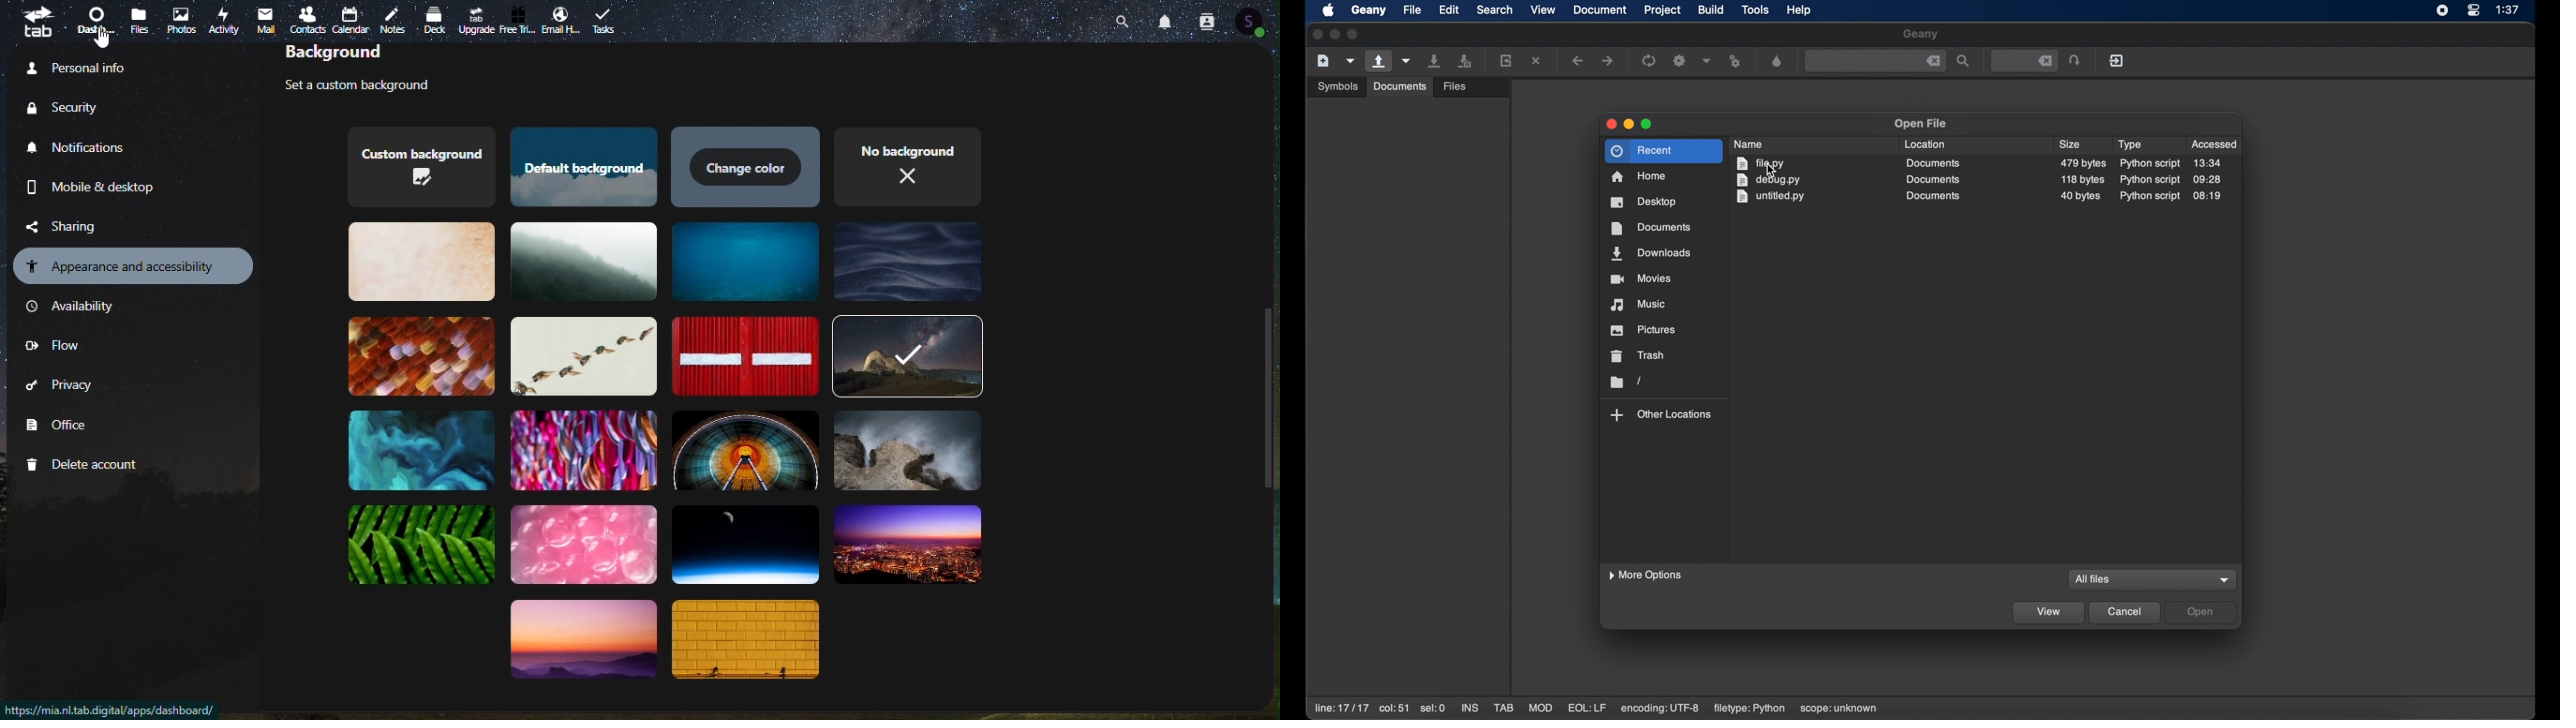  Describe the element at coordinates (1647, 575) in the screenshot. I see `more options` at that location.